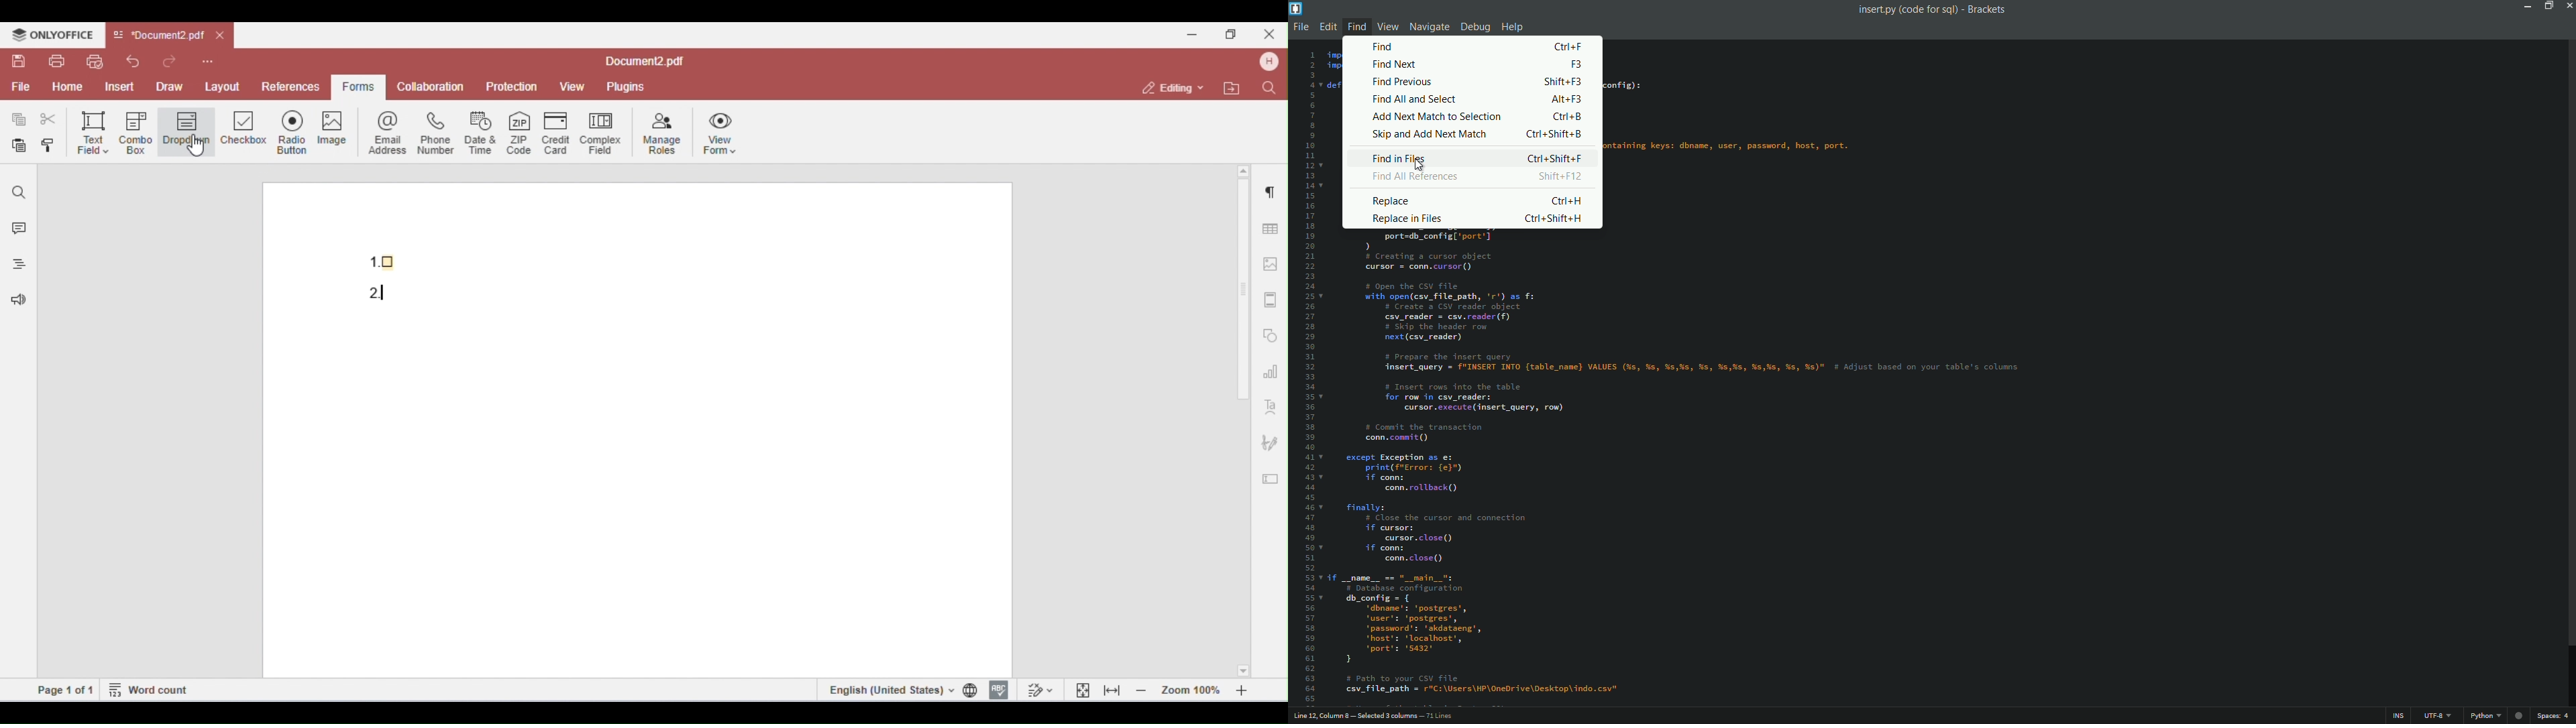 The height and width of the screenshot is (728, 2576). Describe the element at coordinates (2438, 717) in the screenshot. I see `file encoding` at that location.